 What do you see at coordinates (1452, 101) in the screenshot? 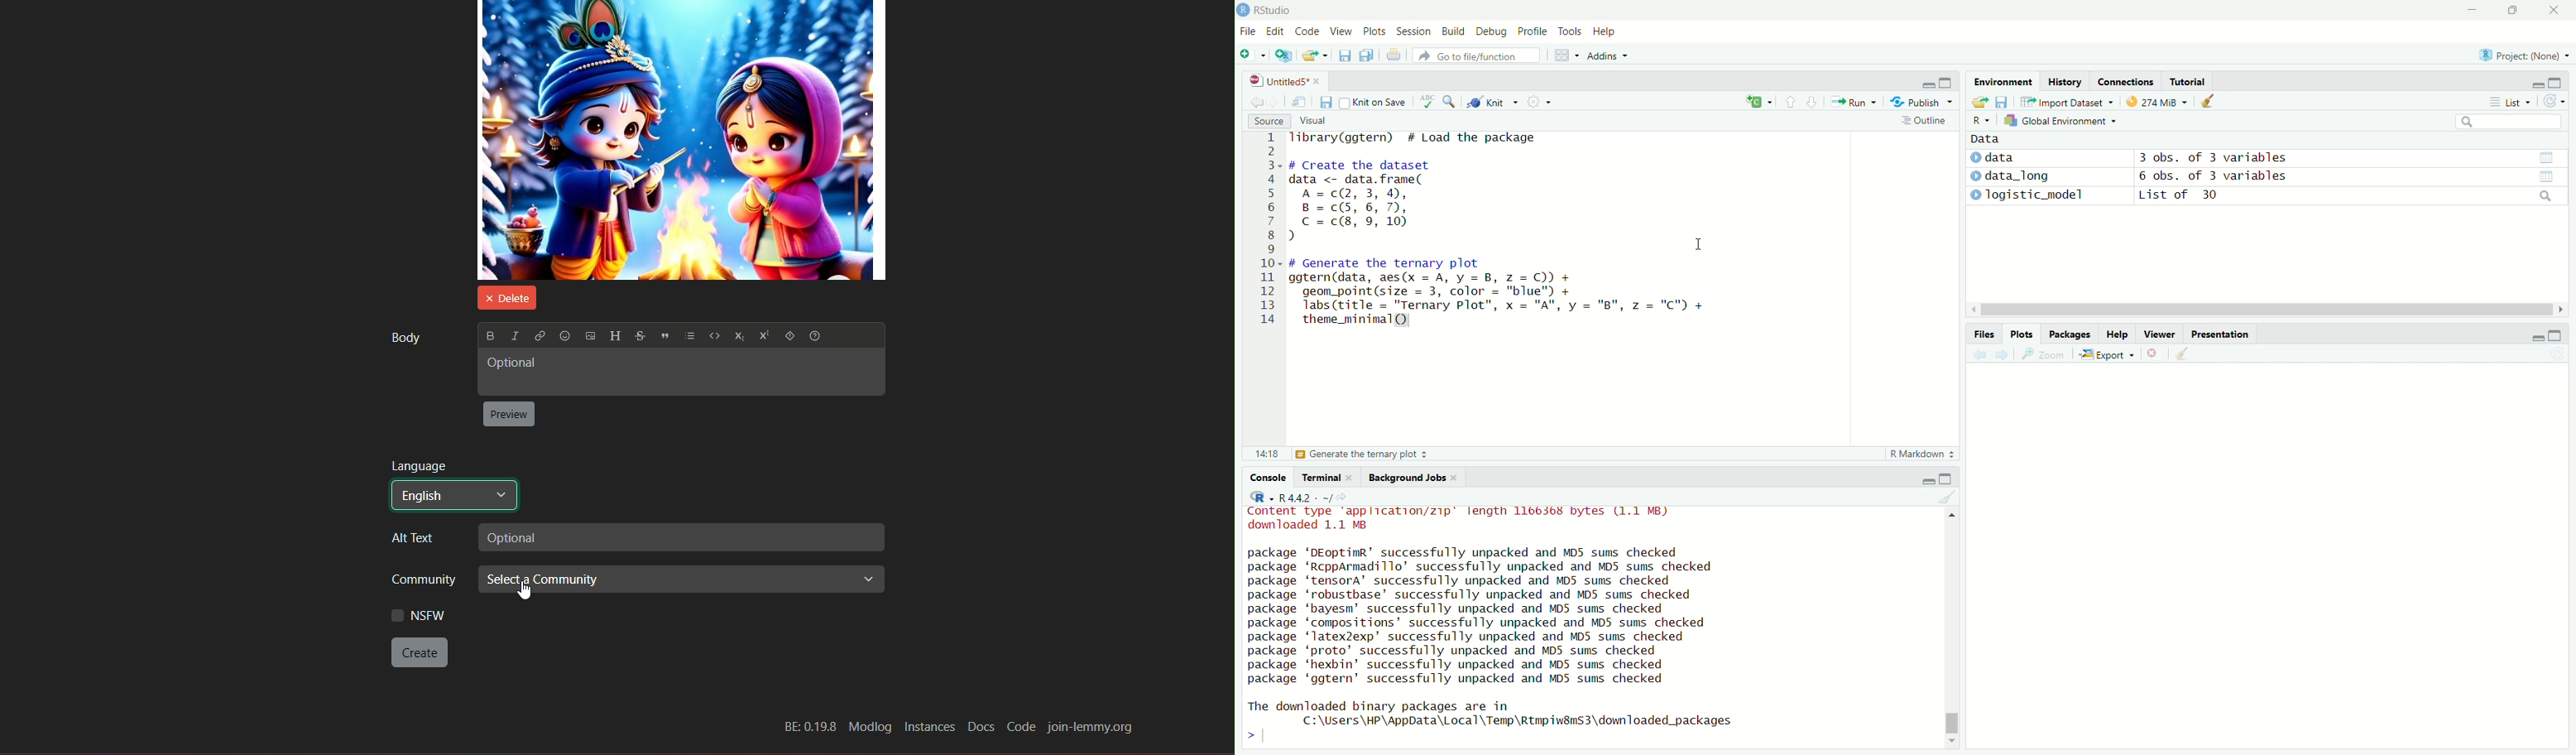
I see `search` at bounding box center [1452, 101].